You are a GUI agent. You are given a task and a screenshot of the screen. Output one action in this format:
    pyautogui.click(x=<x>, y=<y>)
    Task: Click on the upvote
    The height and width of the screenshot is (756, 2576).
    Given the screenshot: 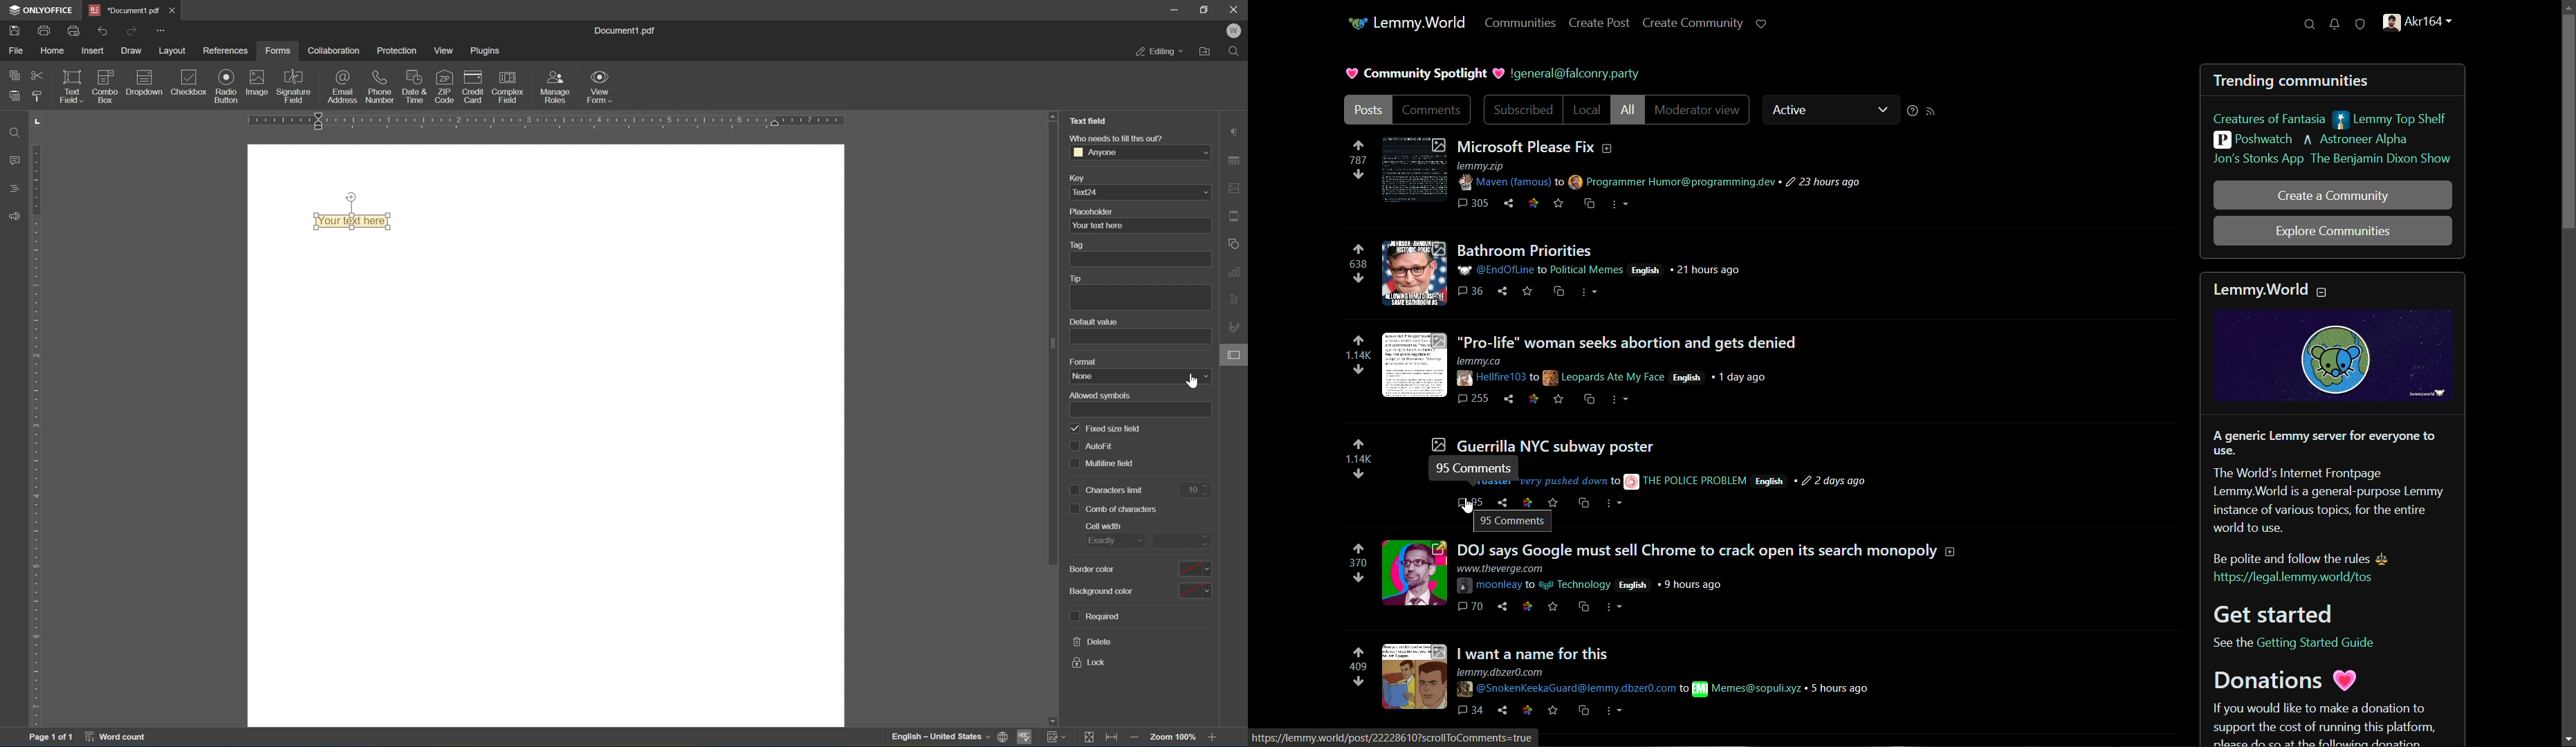 What is the action you would take?
    pyautogui.click(x=1357, y=145)
    